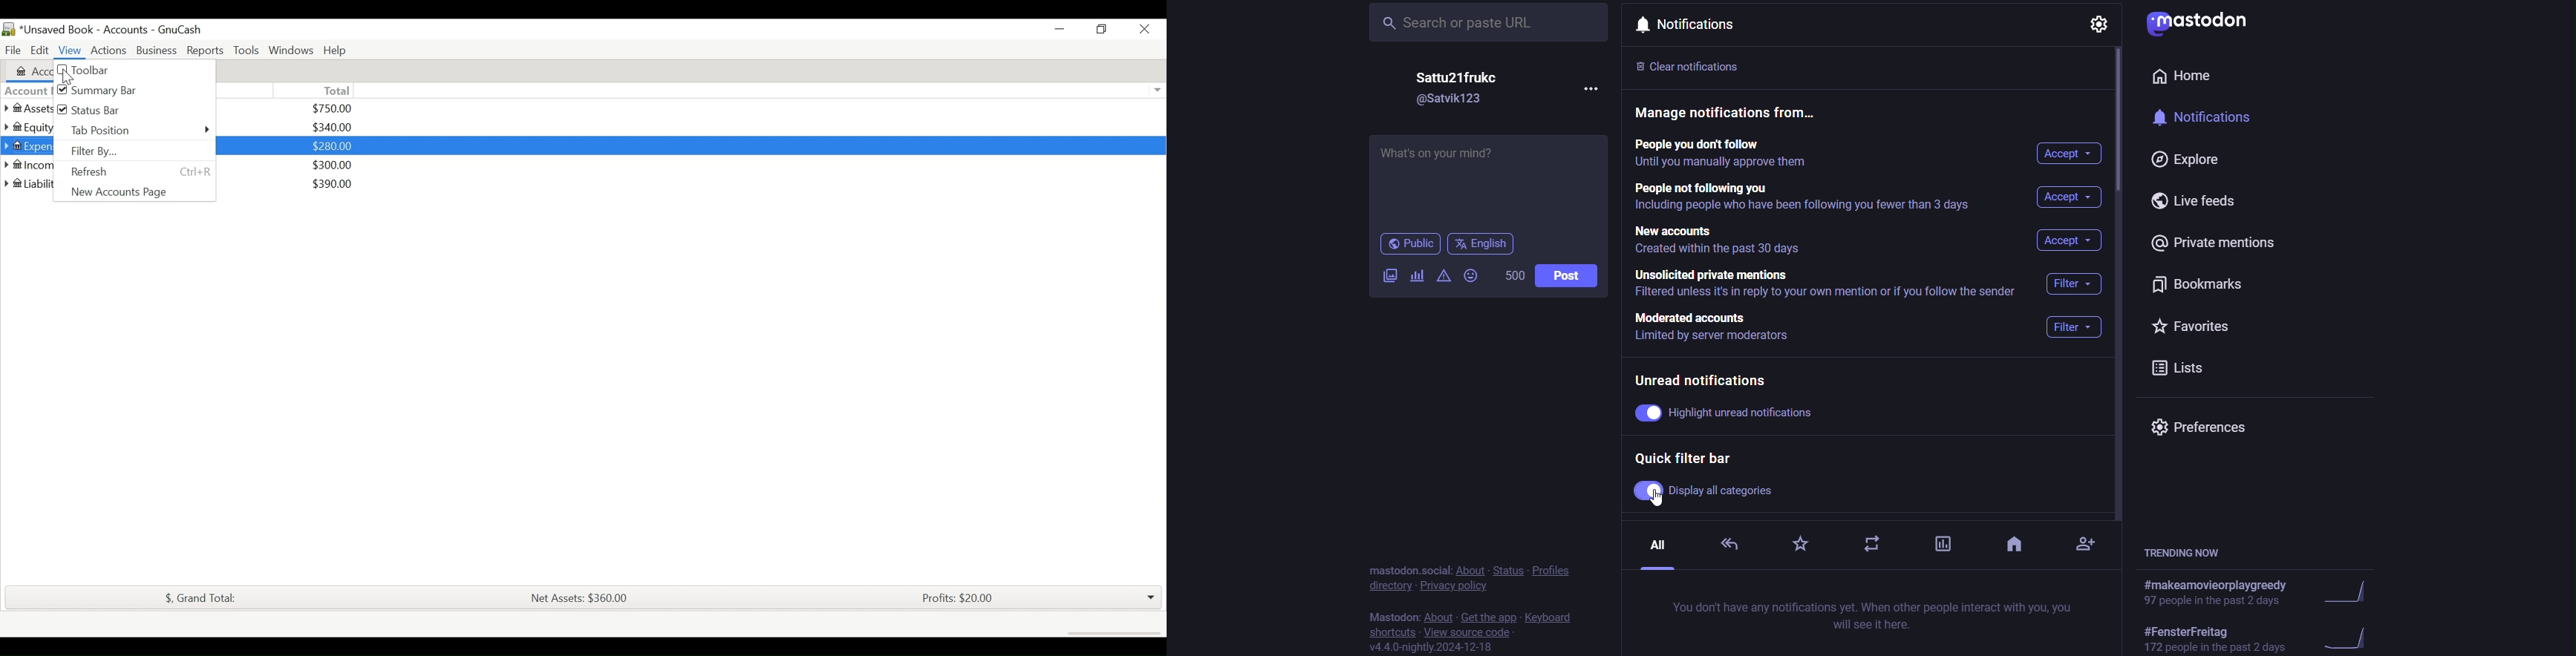 The height and width of the screenshot is (672, 2576). Describe the element at coordinates (134, 88) in the screenshot. I see `(un)select Summary` at that location.